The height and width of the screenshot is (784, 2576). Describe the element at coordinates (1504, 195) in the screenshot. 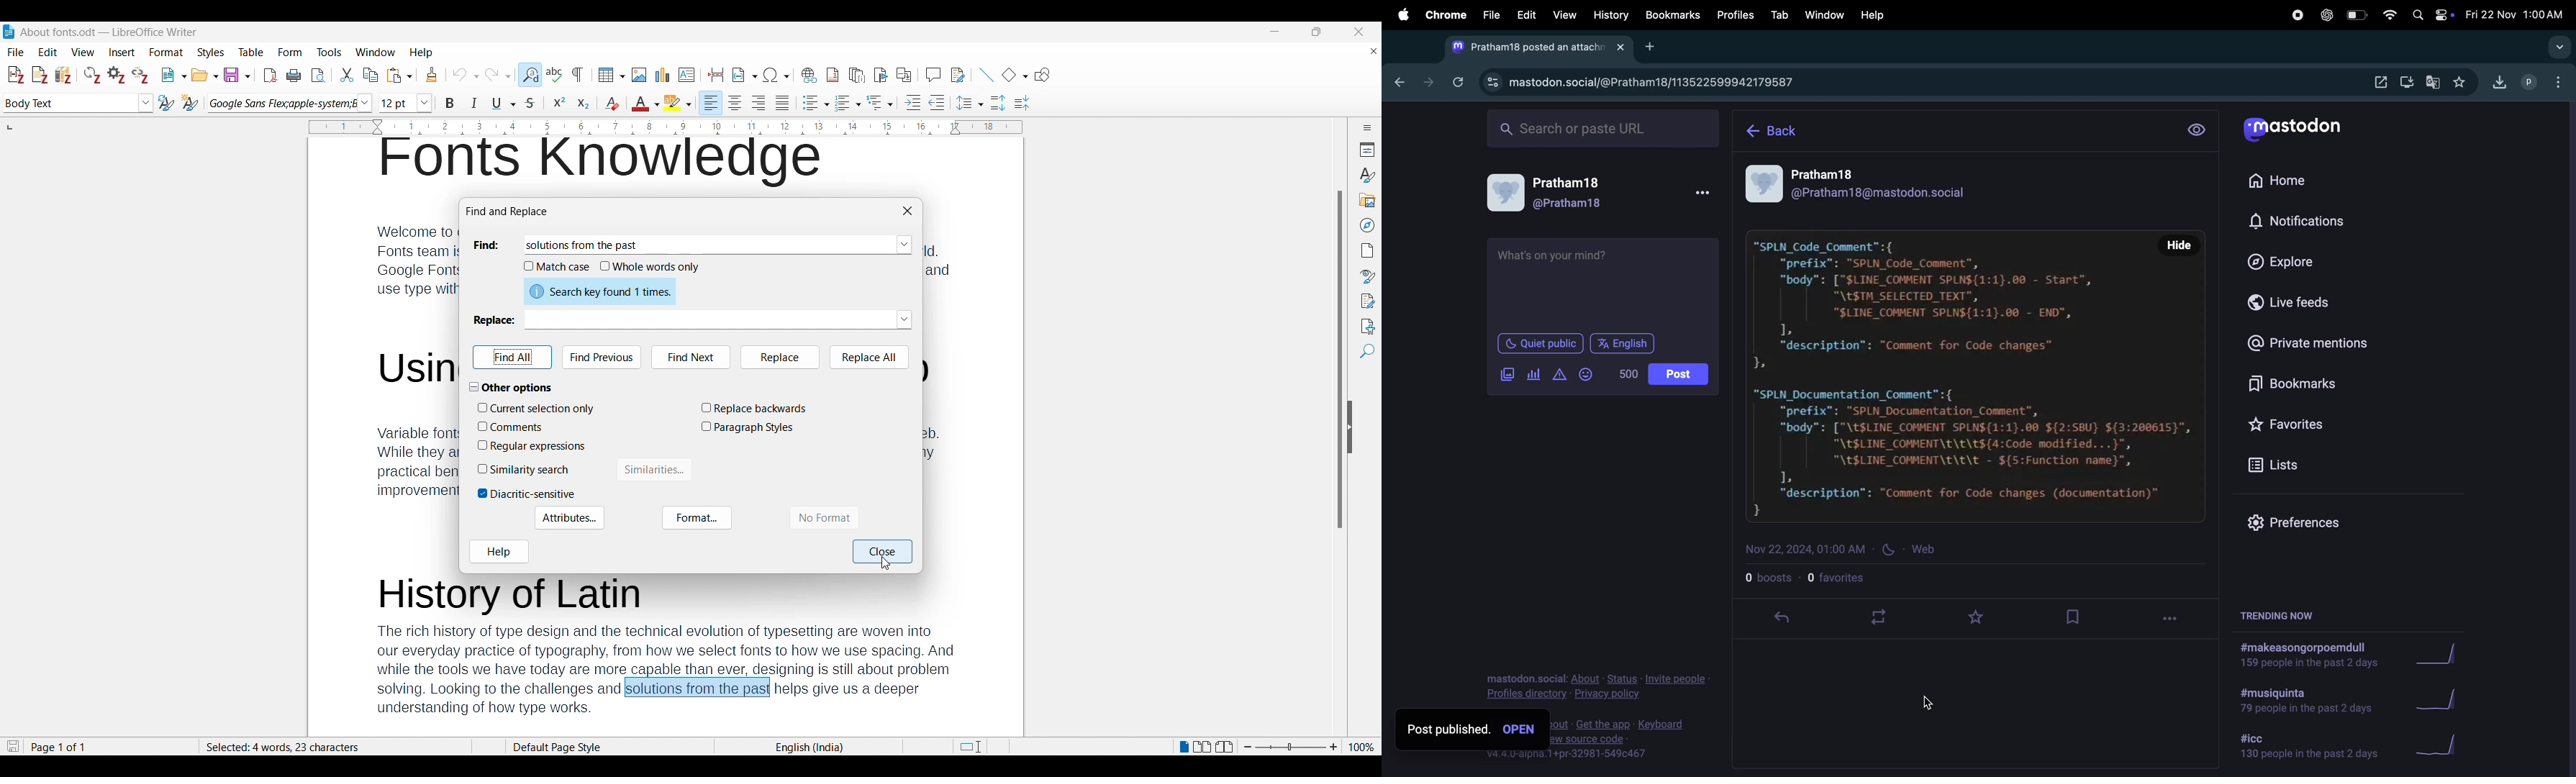

I see `display picture` at that location.